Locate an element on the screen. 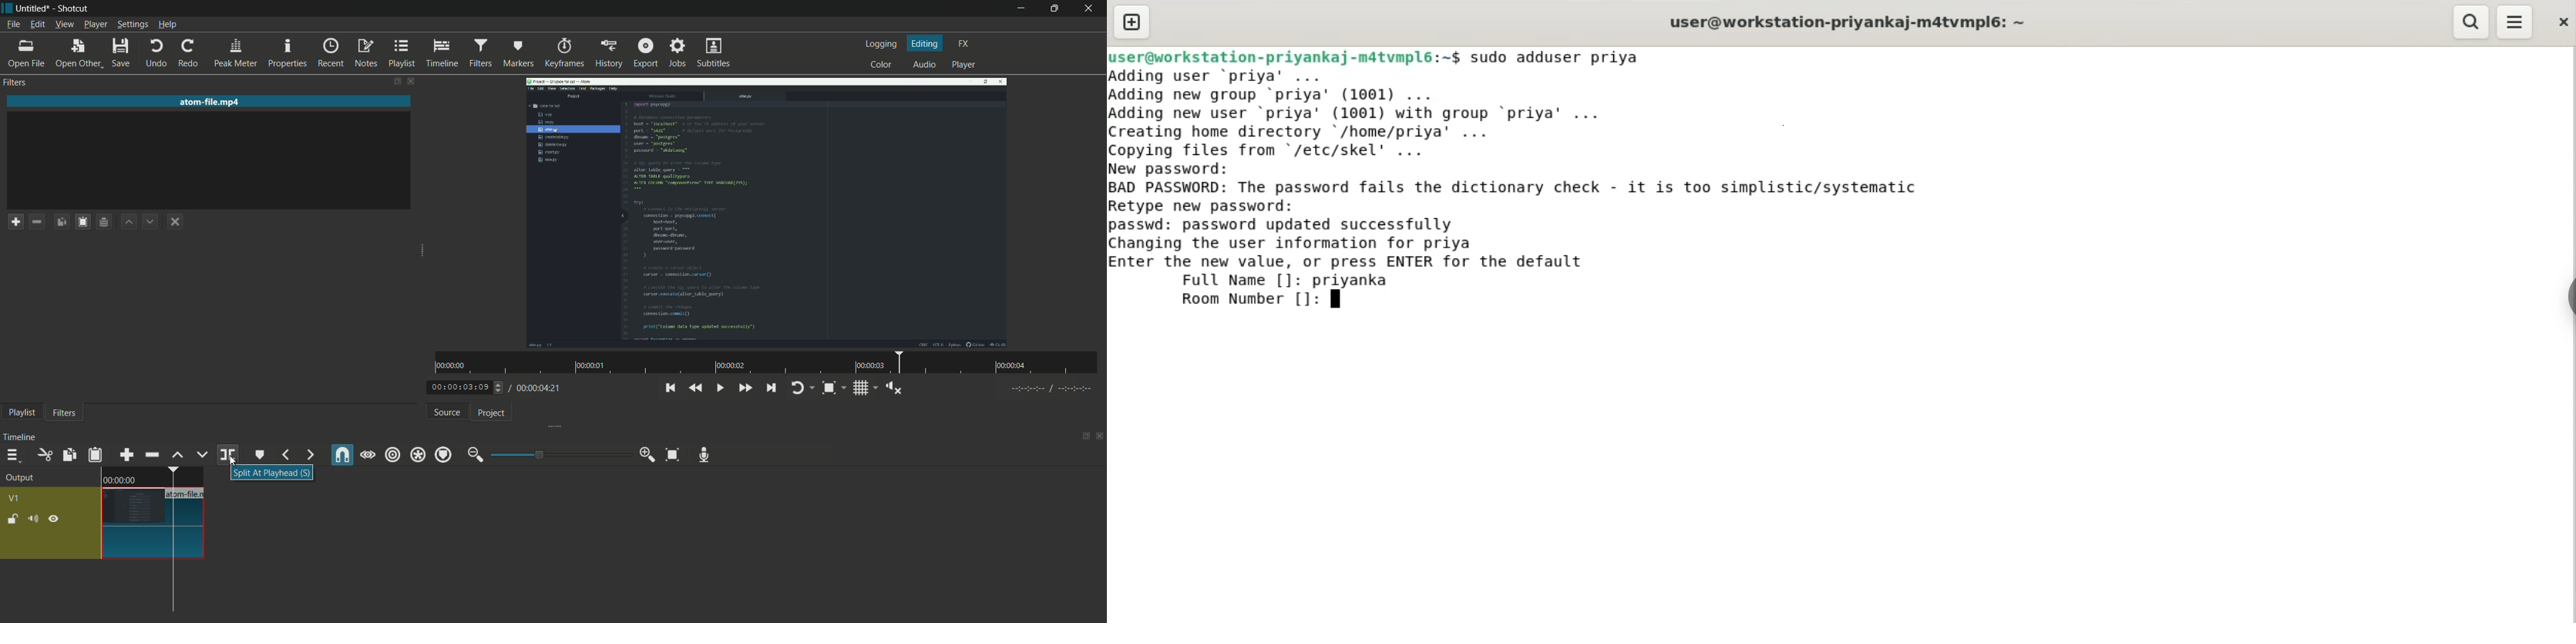 The height and width of the screenshot is (644, 2576). add a filter is located at coordinates (16, 223).